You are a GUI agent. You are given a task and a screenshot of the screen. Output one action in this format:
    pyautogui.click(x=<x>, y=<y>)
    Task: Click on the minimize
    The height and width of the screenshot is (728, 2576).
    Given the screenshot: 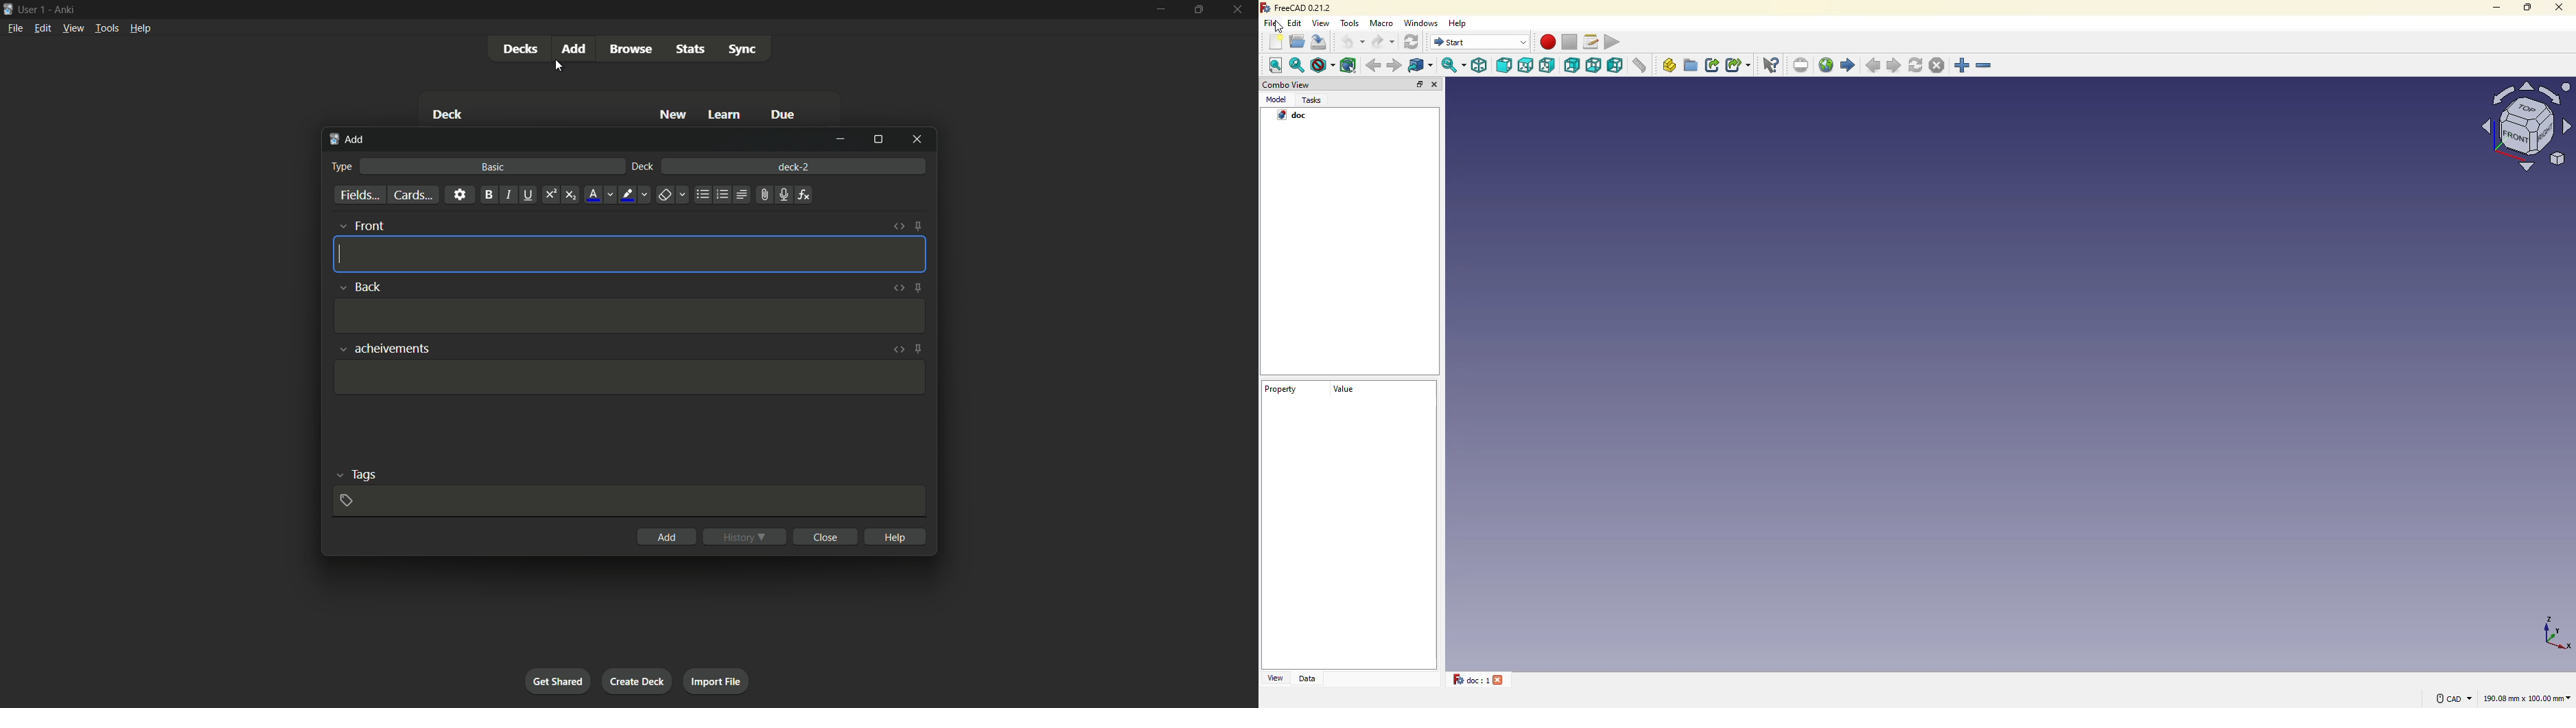 What is the action you would take?
    pyautogui.click(x=841, y=140)
    